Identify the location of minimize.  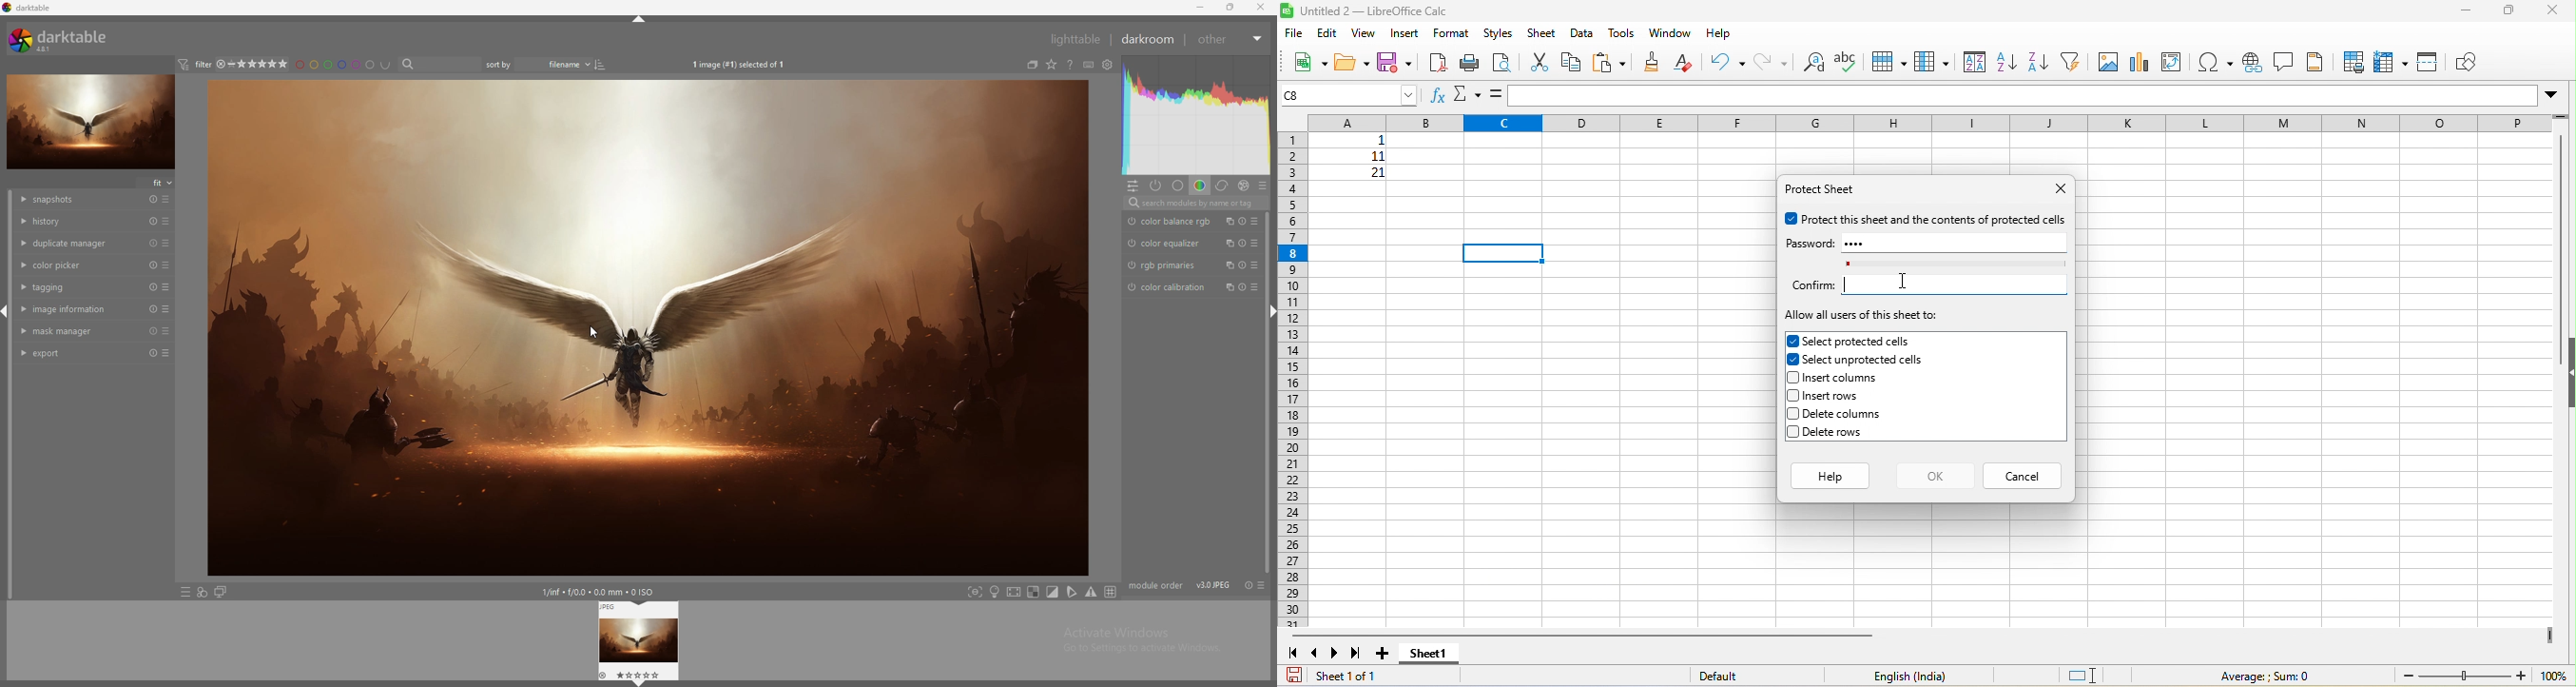
(2469, 11).